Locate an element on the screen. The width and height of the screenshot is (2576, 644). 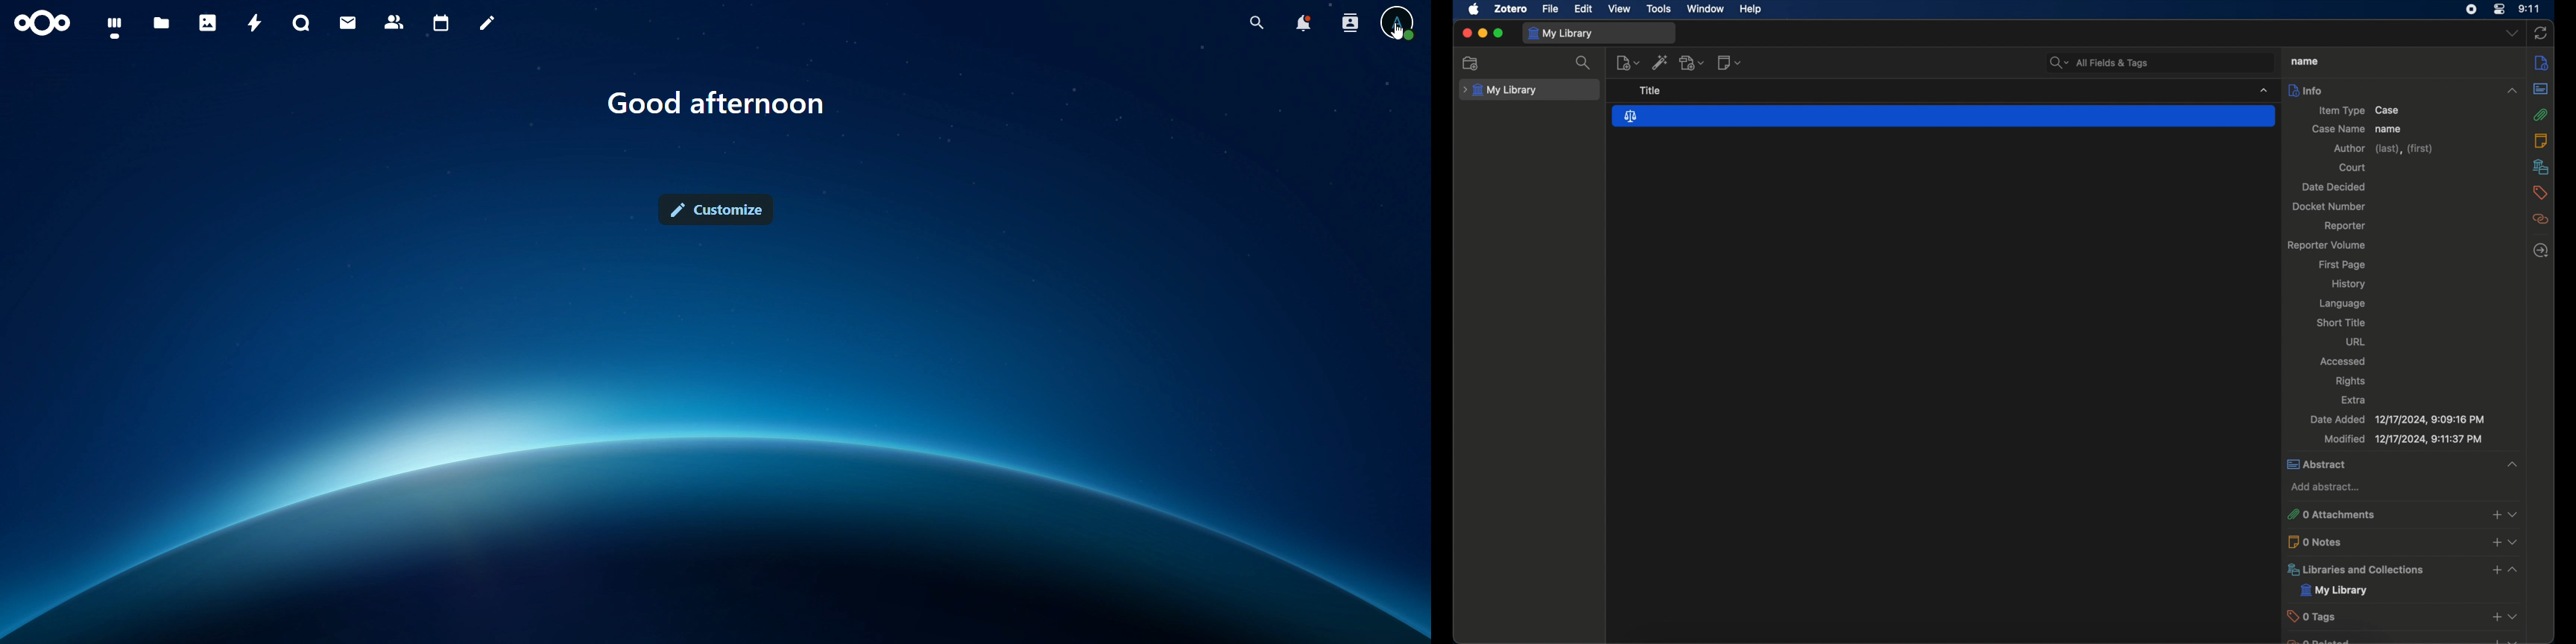
control center is located at coordinates (2500, 9).